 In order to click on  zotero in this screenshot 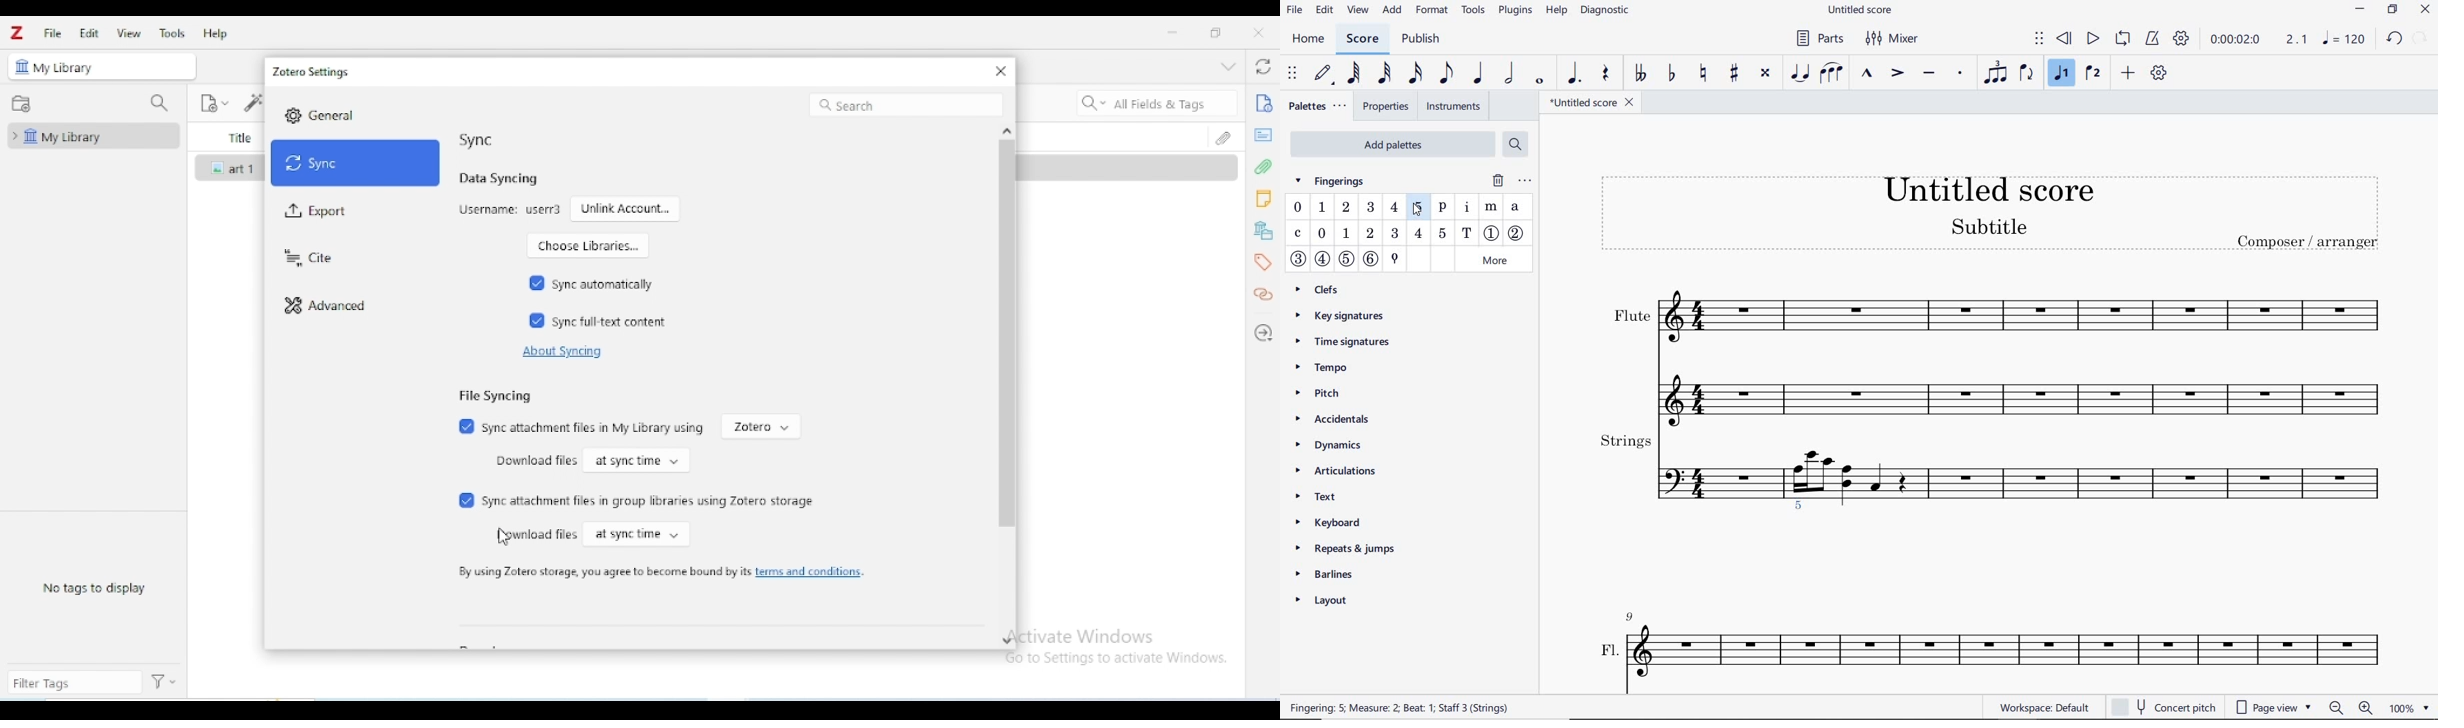, I will do `click(761, 427)`.